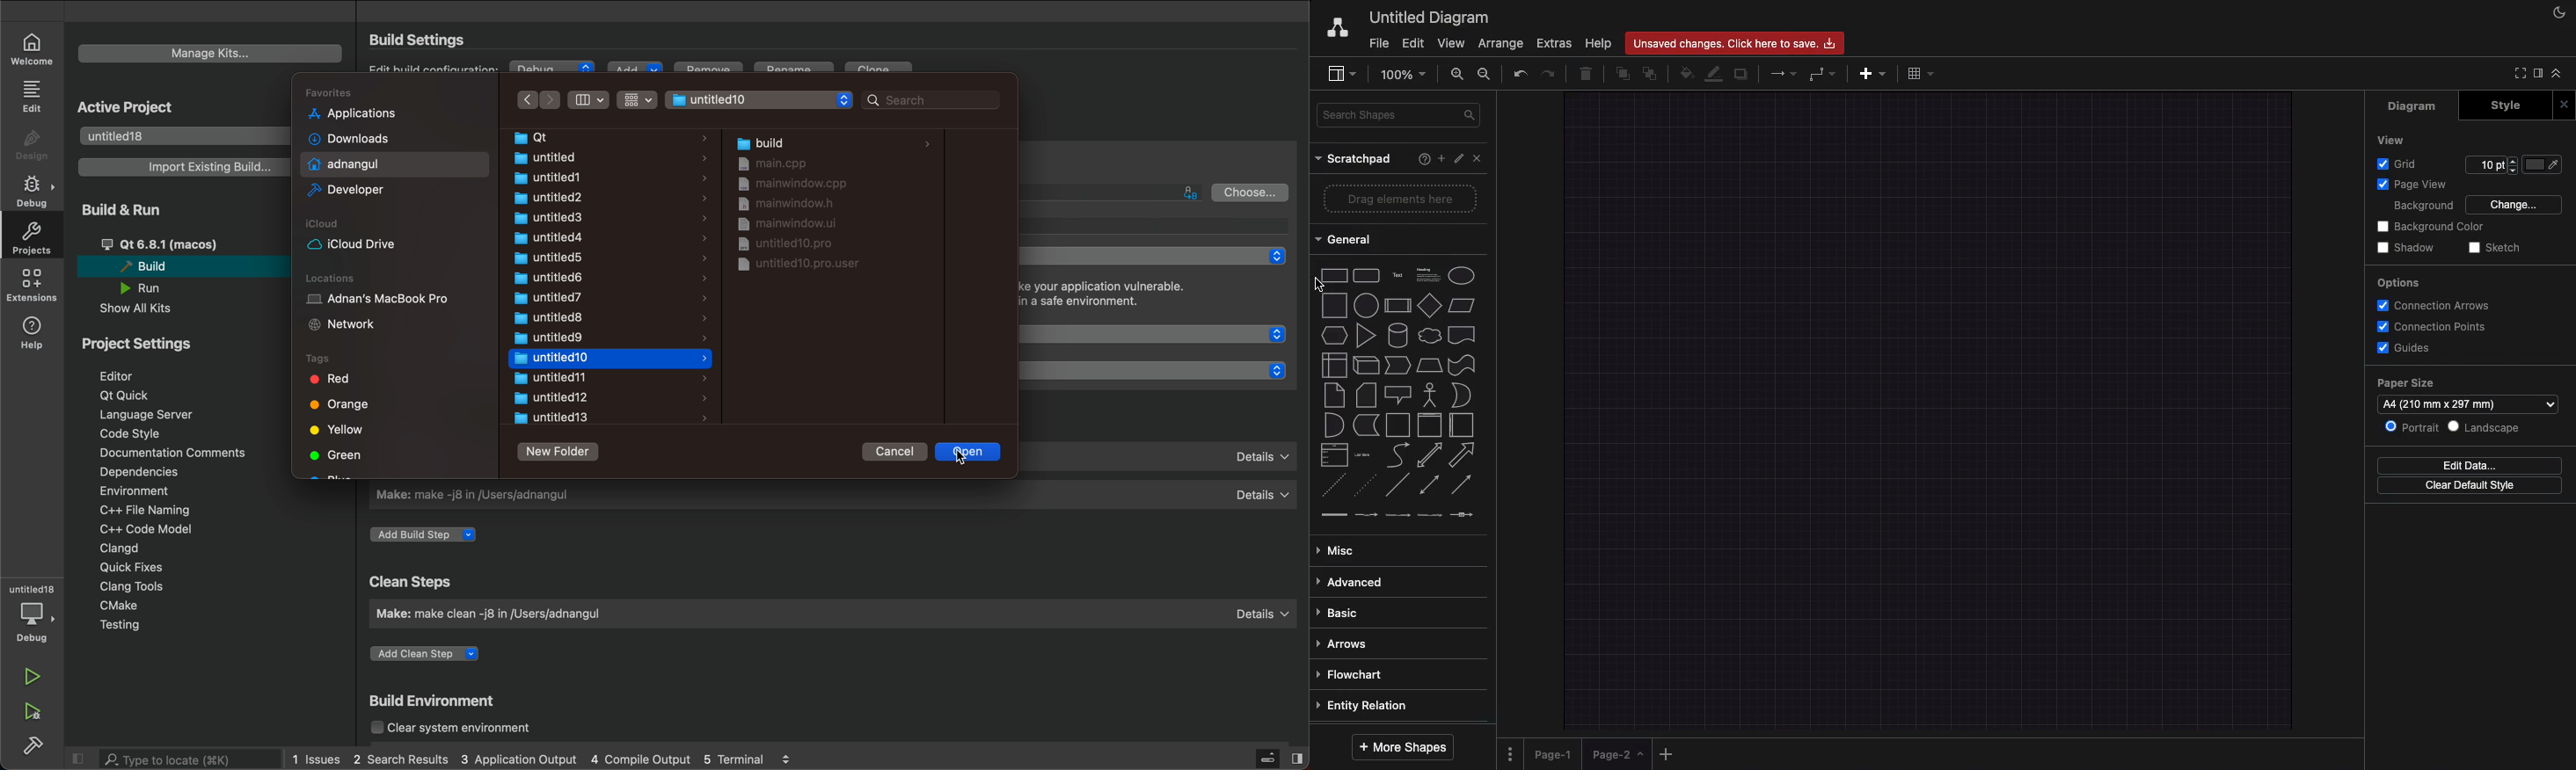  I want to click on and, so click(1333, 425).